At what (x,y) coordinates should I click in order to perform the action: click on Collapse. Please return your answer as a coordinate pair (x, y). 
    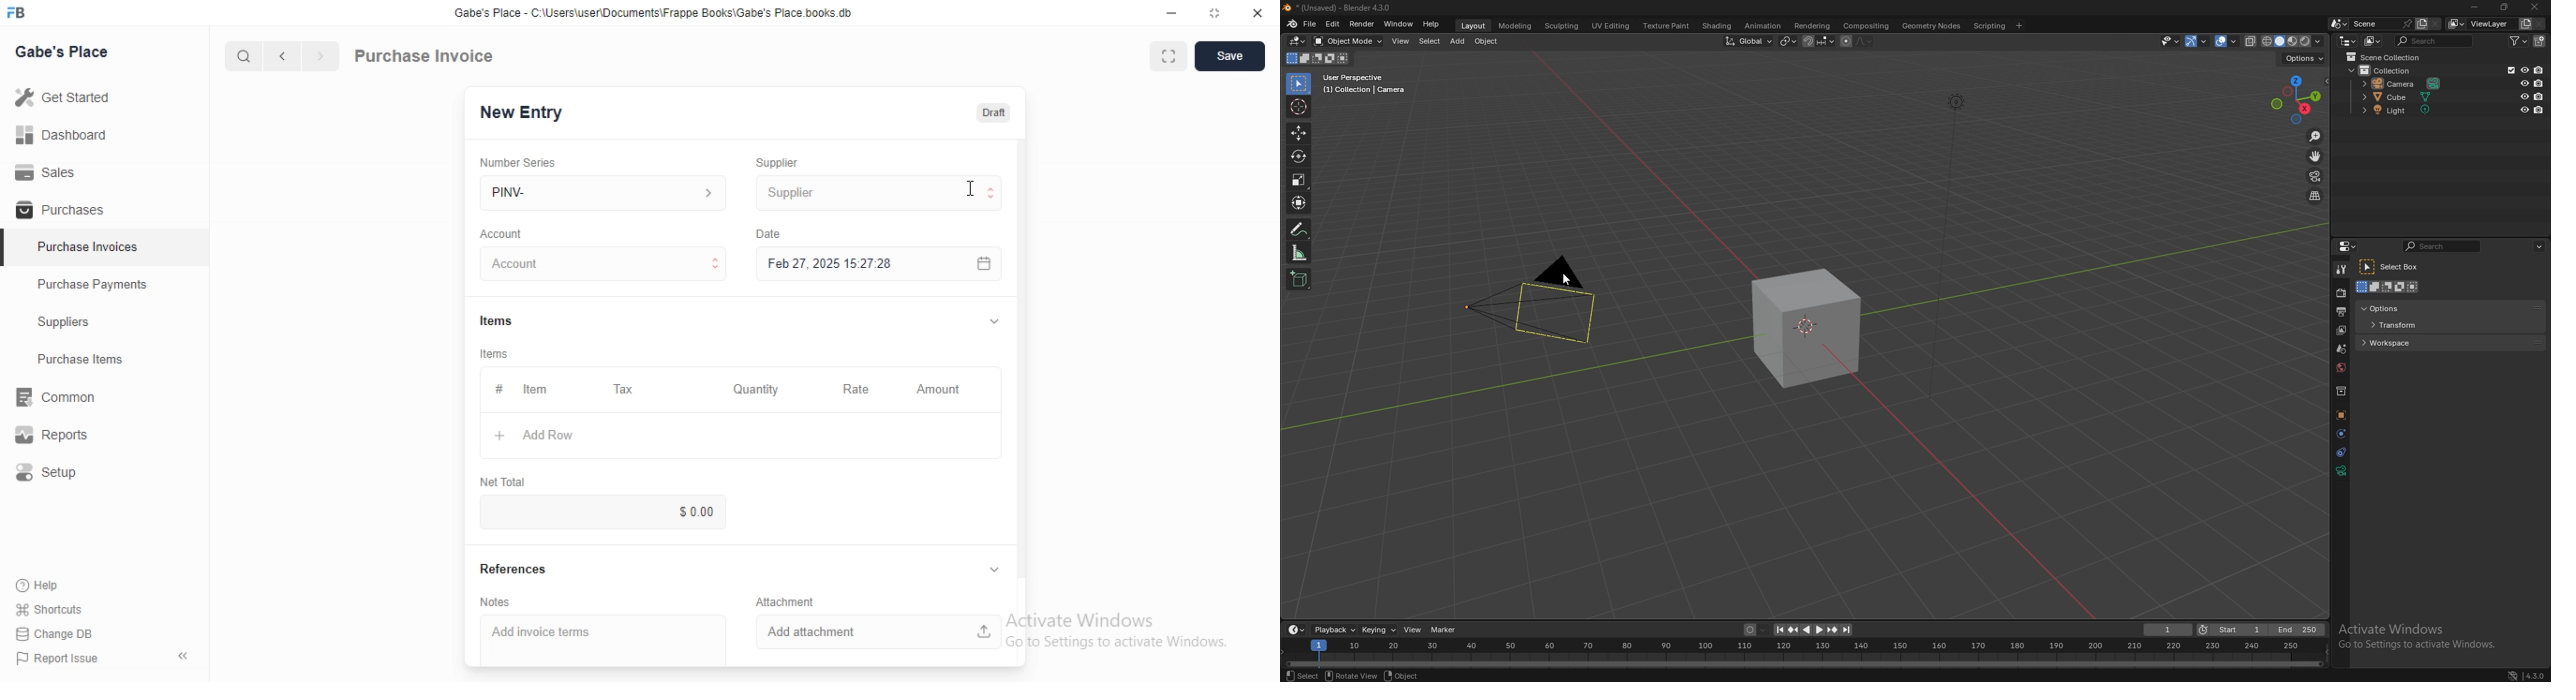
    Looking at the image, I should click on (994, 321).